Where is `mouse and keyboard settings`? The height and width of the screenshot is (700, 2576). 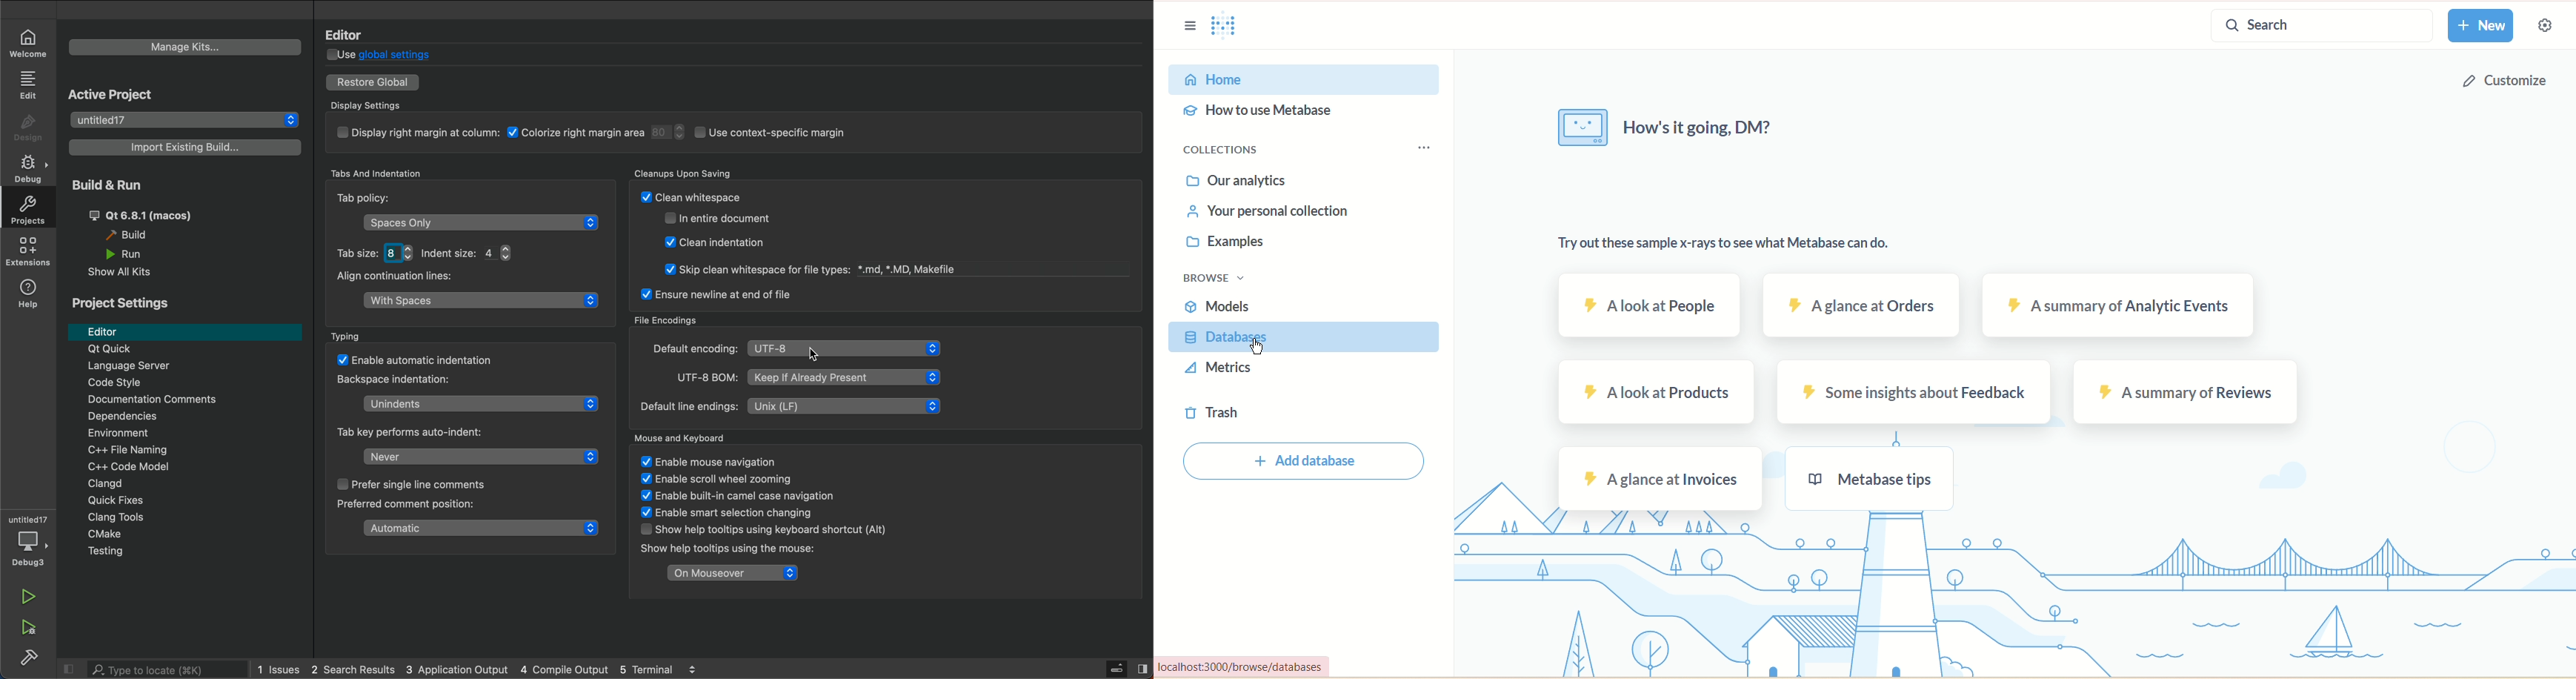 mouse and keyboard settings is located at coordinates (818, 460).